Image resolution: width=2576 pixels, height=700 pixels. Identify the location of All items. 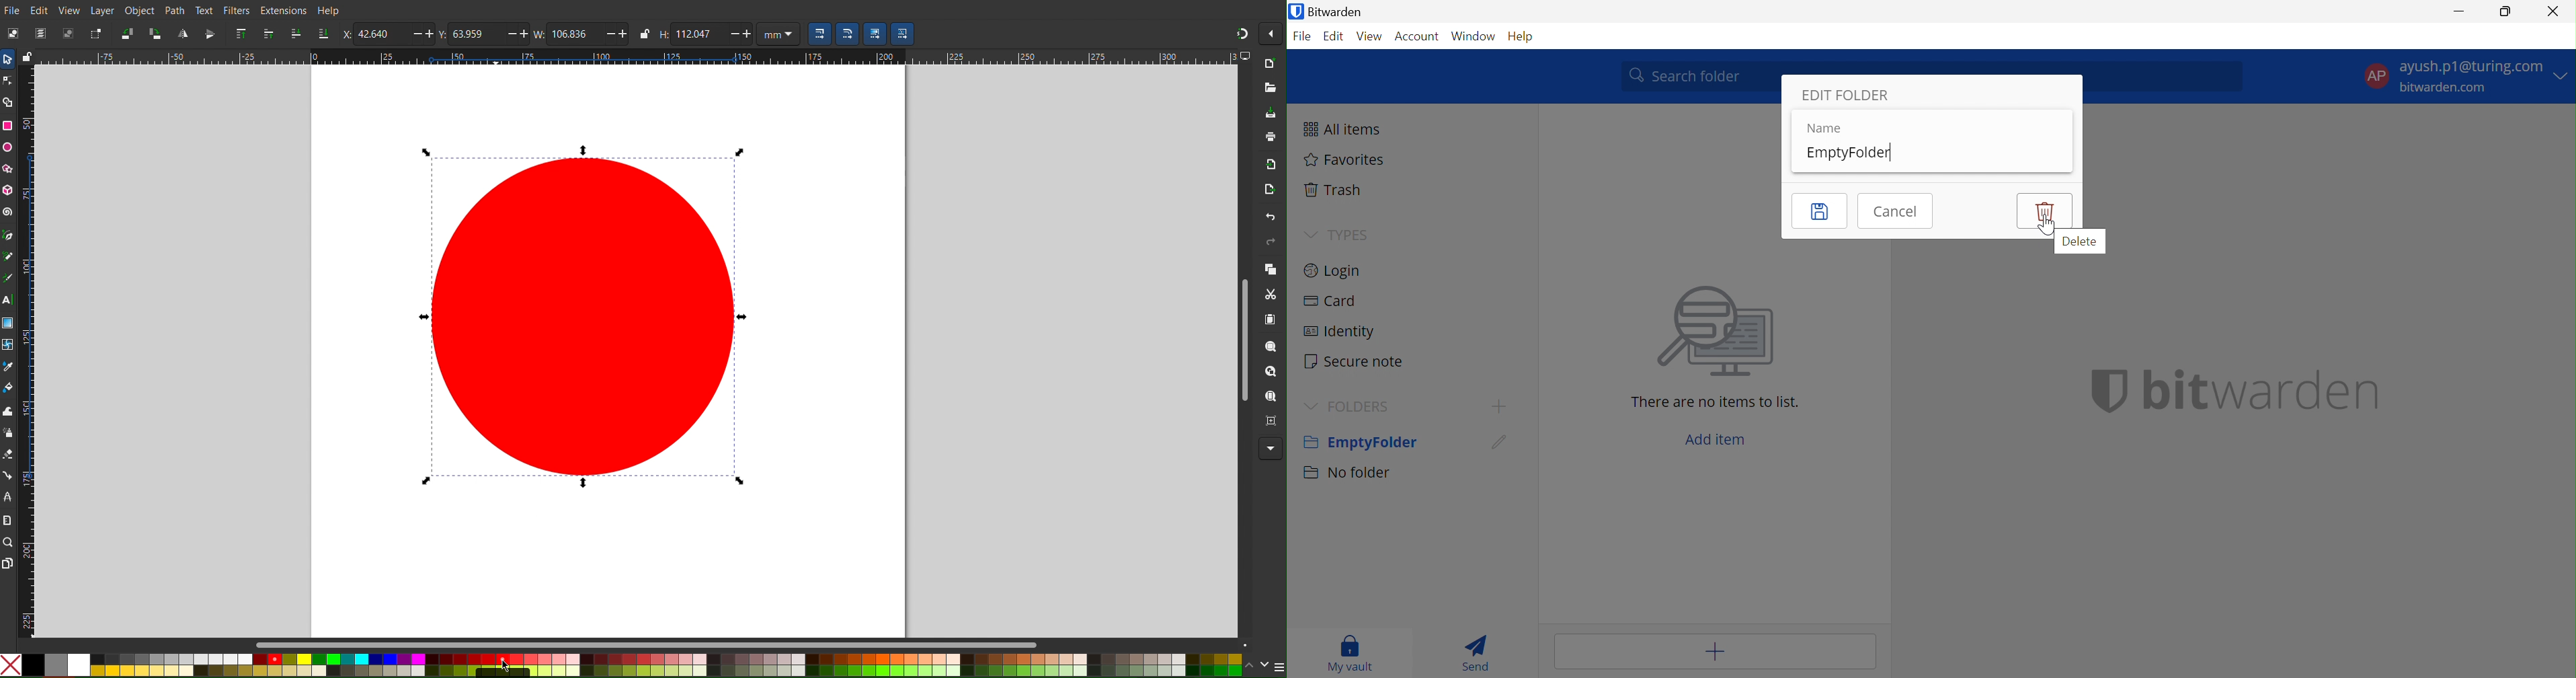
(1346, 129).